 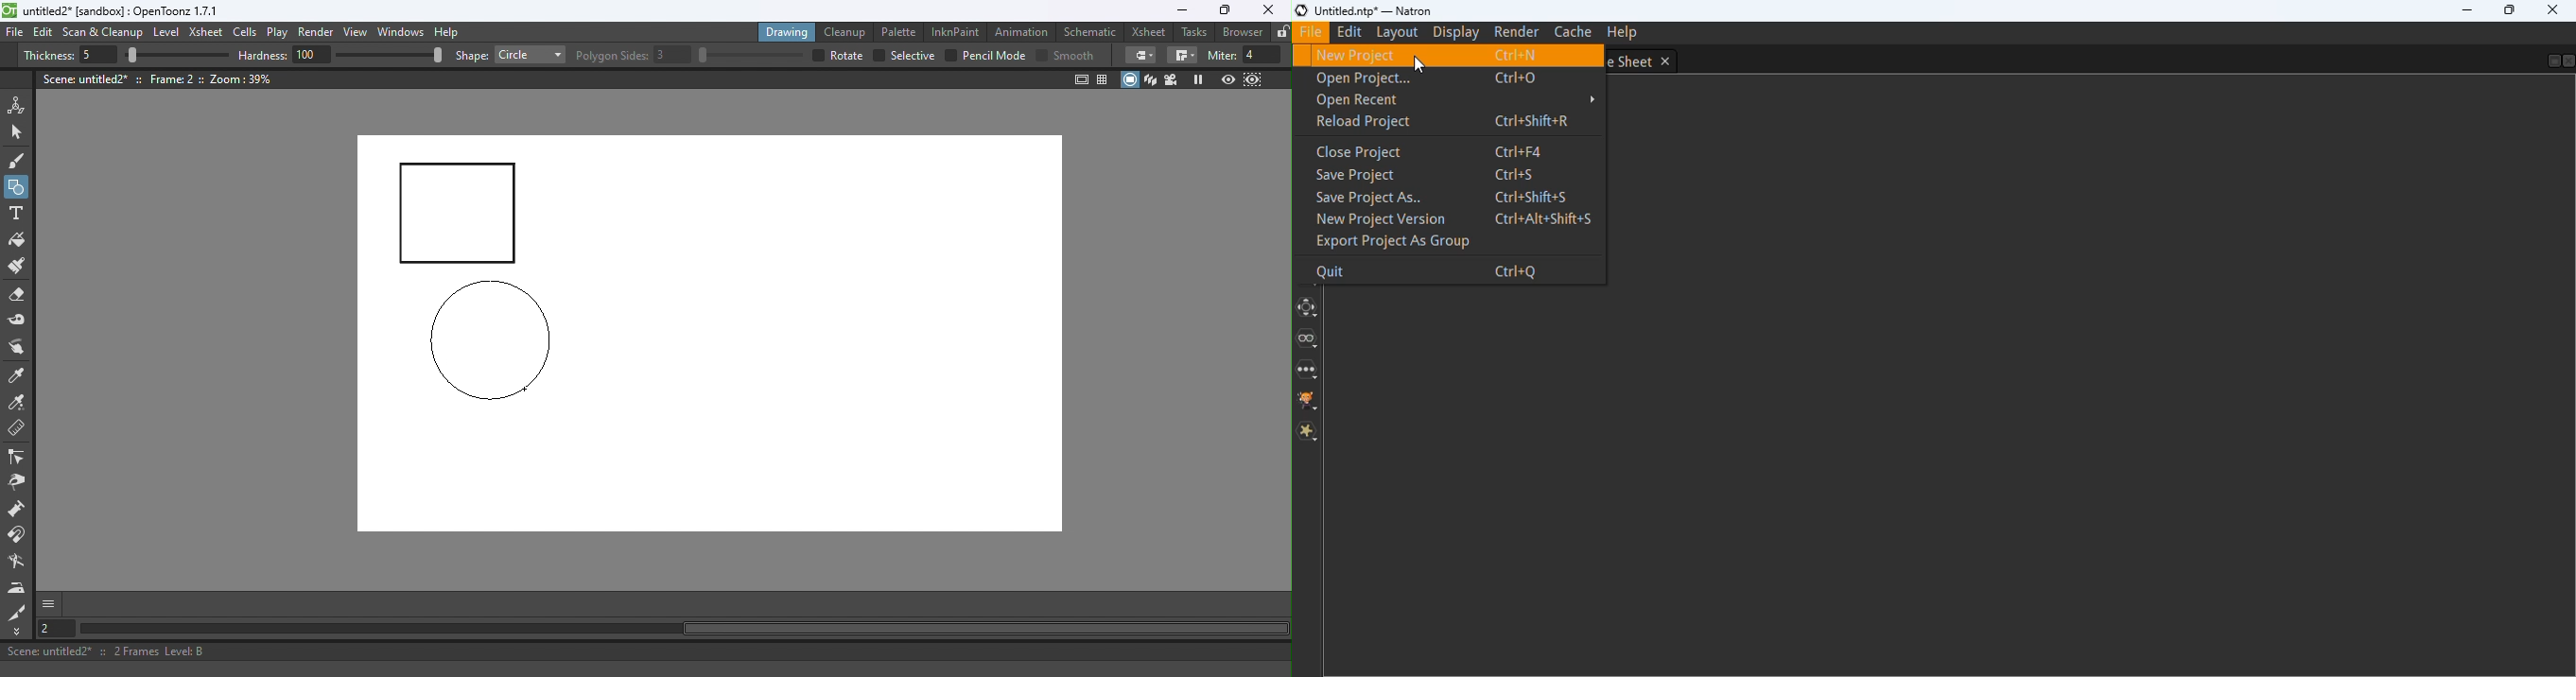 I want to click on Magnet tool, so click(x=18, y=535).